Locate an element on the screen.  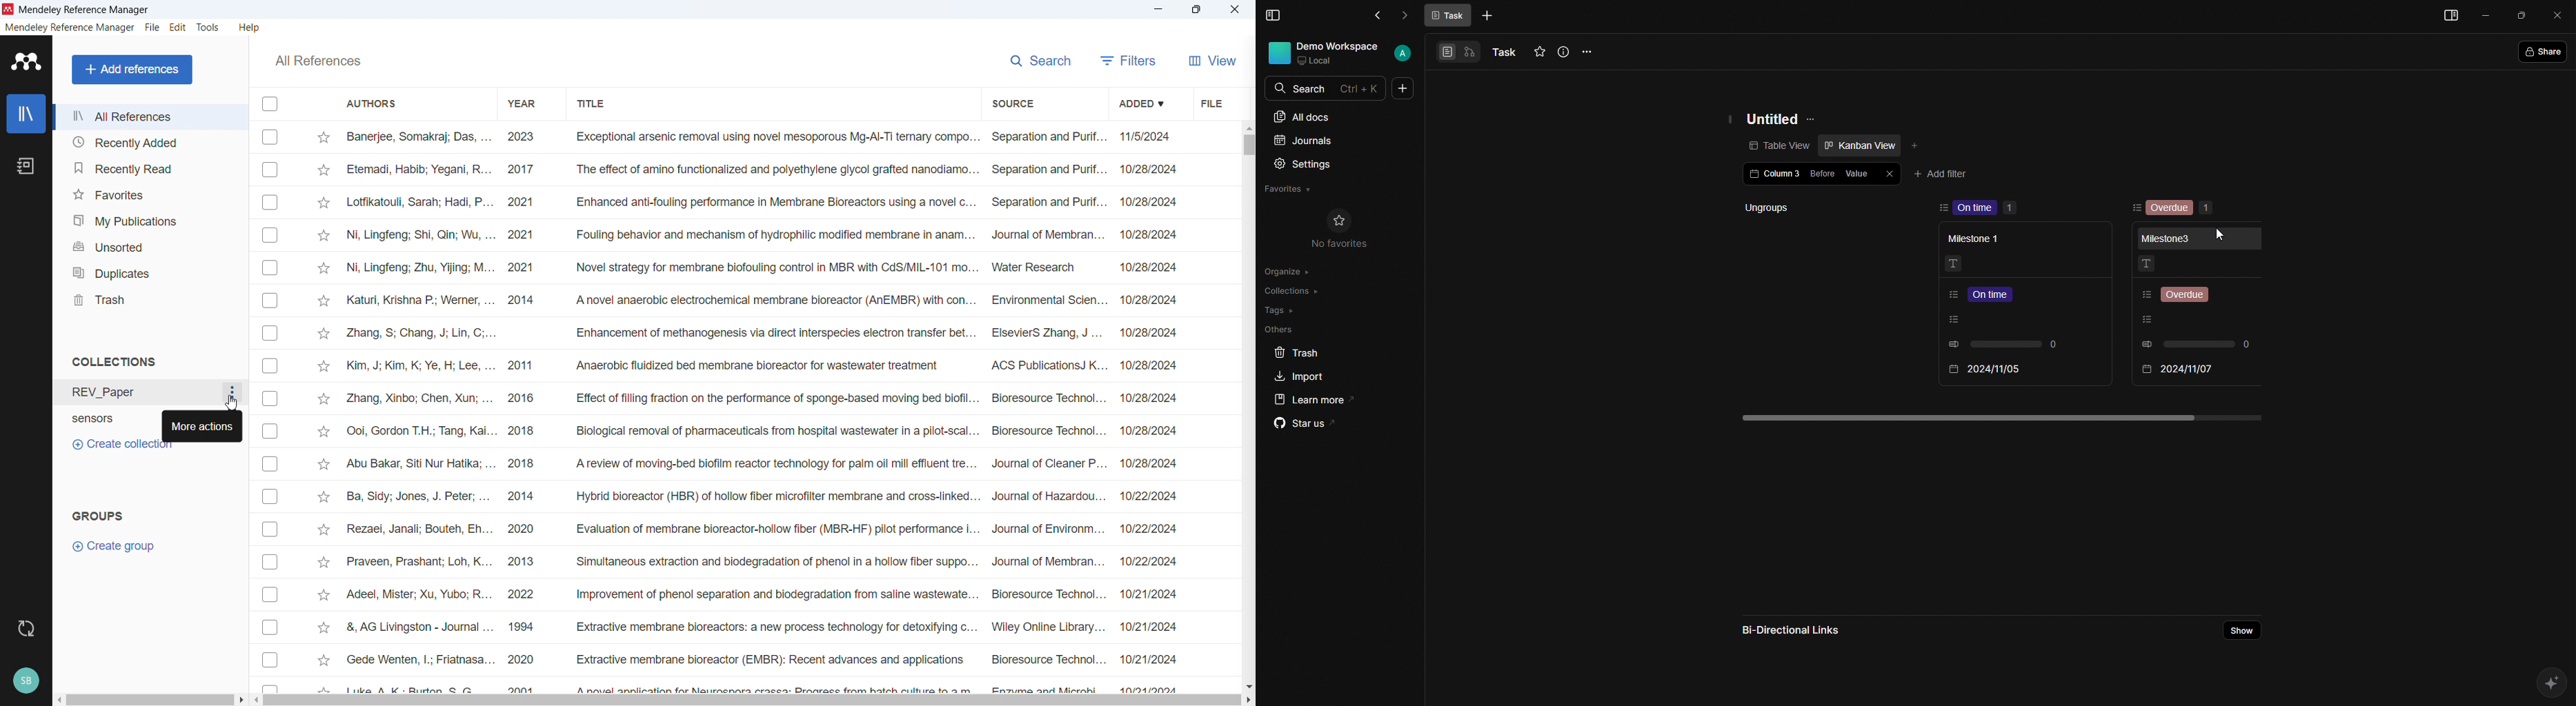
Star us is located at coordinates (1300, 425).